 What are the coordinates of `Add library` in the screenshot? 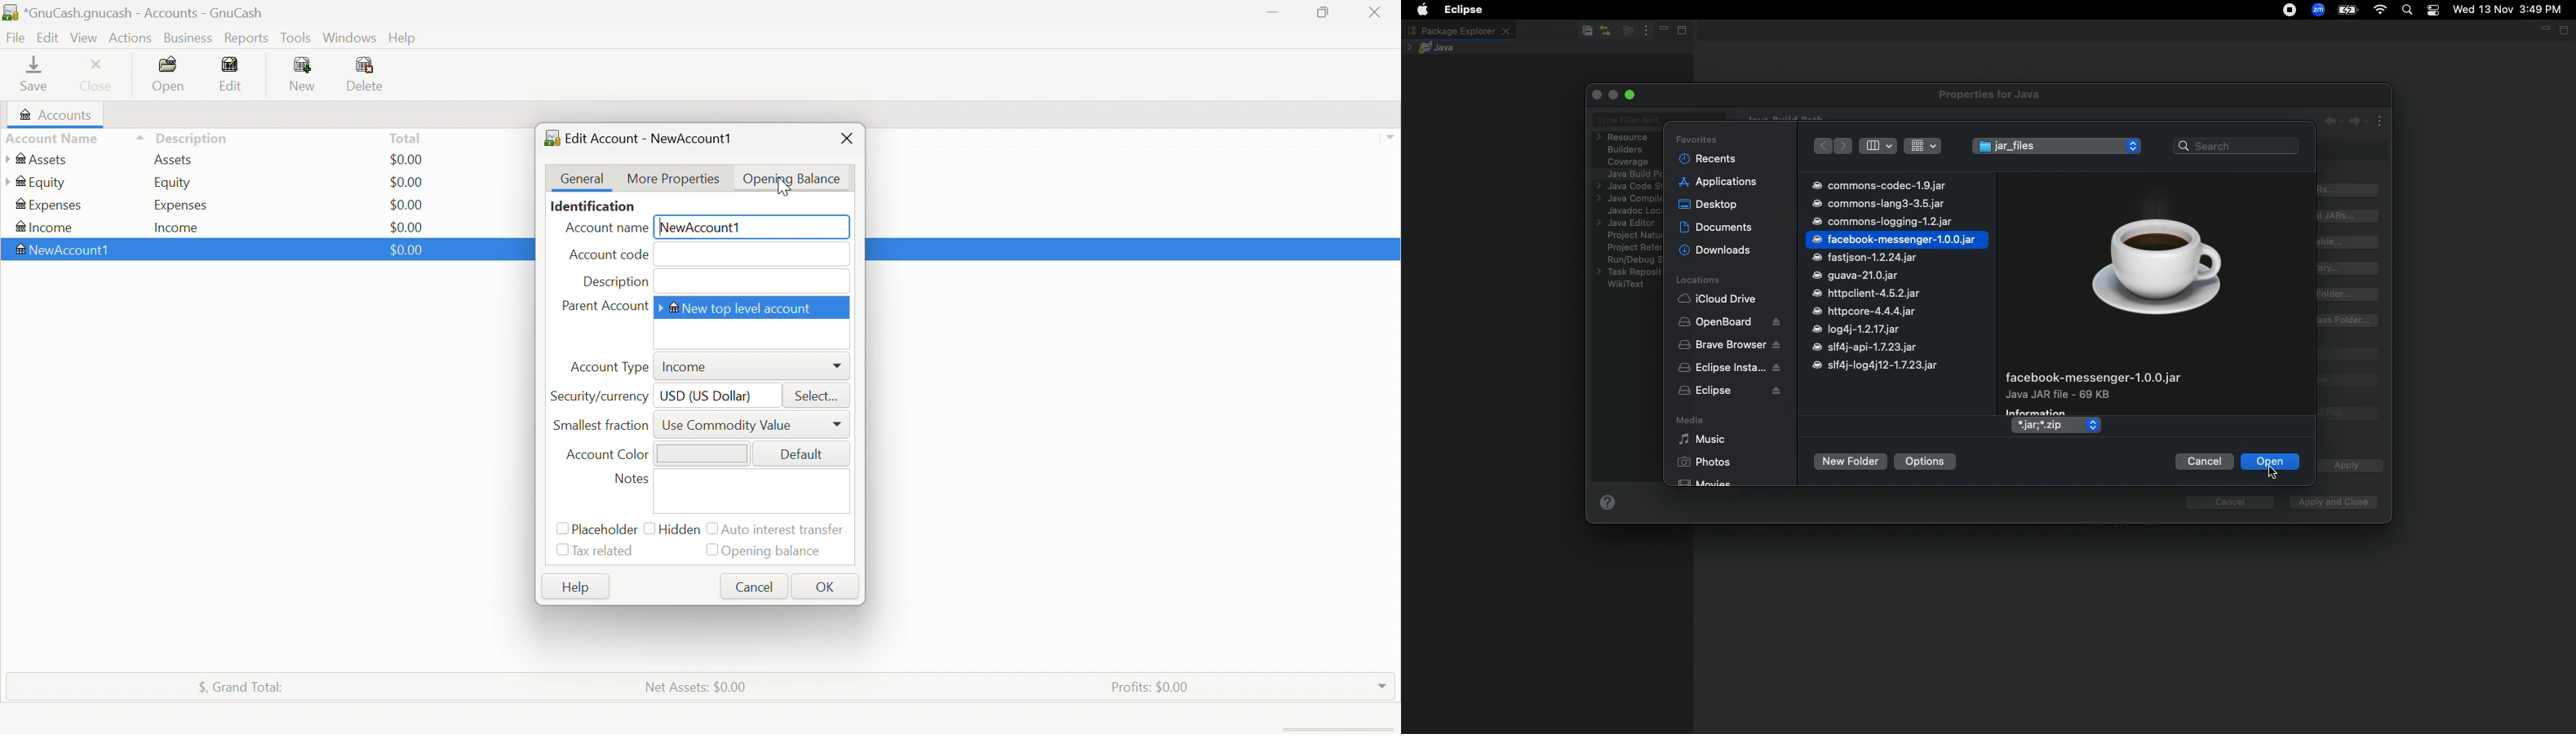 It's located at (2351, 268).